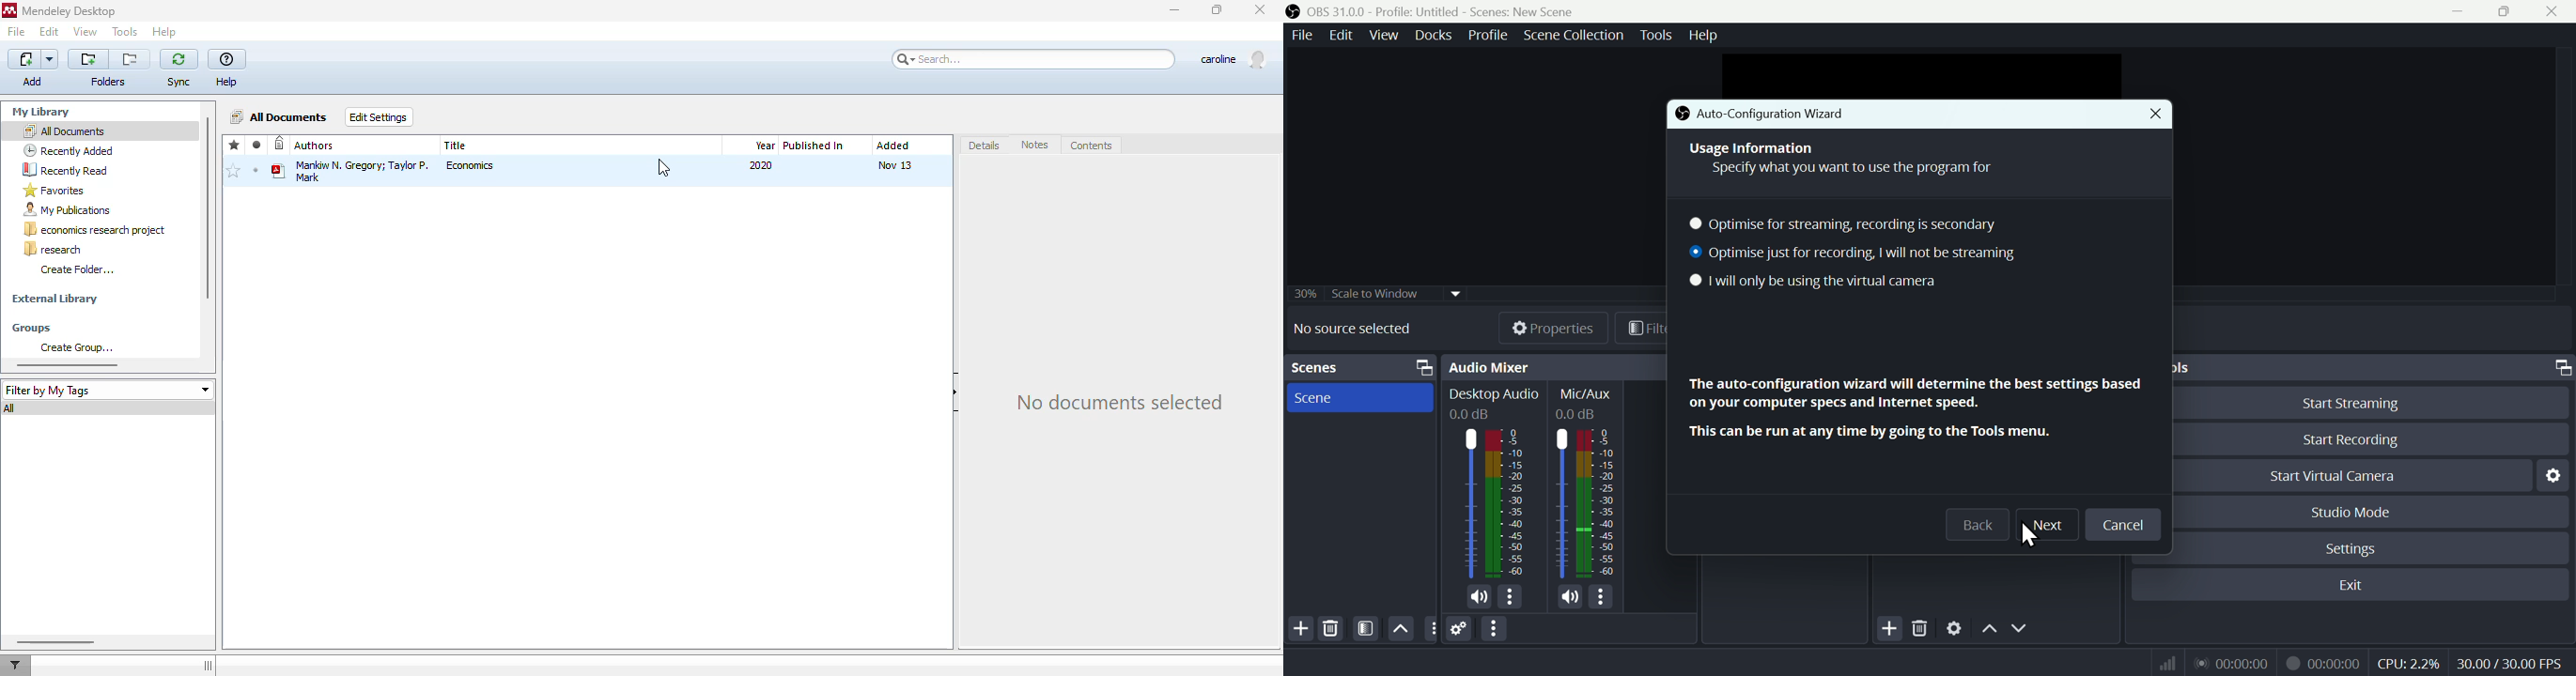 The image size is (2576, 700). I want to click on all documents, so click(280, 116).